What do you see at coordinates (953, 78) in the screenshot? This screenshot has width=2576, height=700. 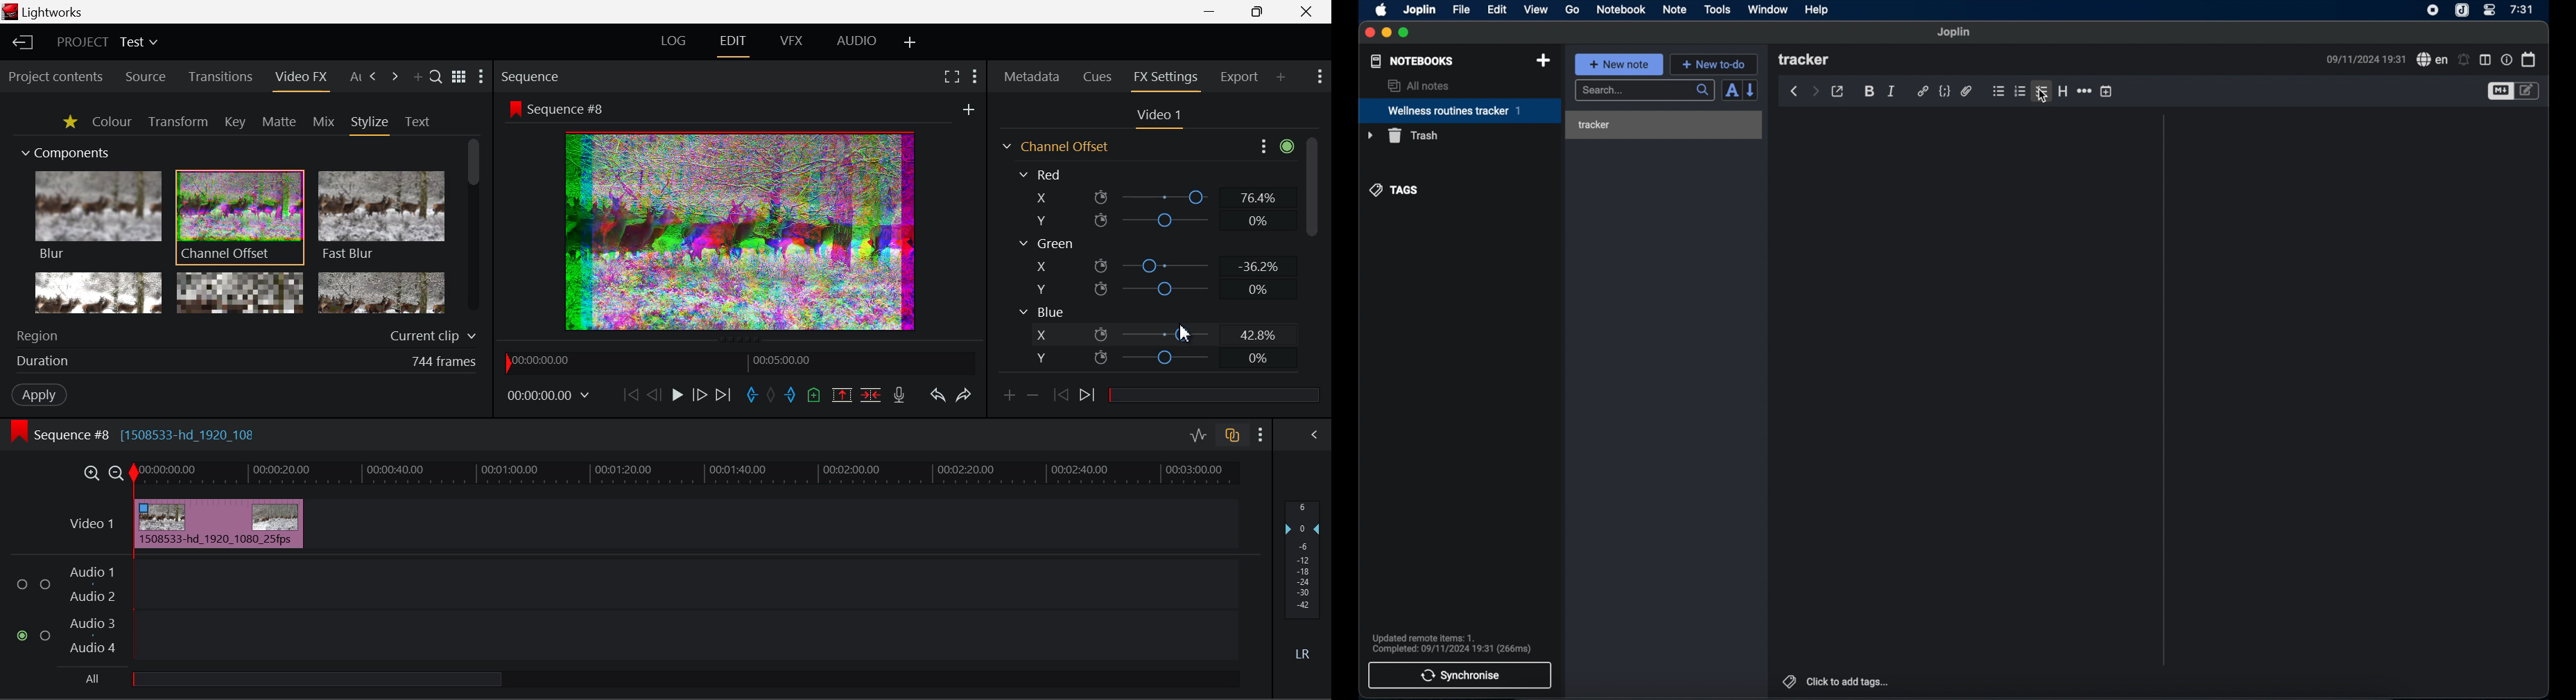 I see `Full Screen` at bounding box center [953, 78].